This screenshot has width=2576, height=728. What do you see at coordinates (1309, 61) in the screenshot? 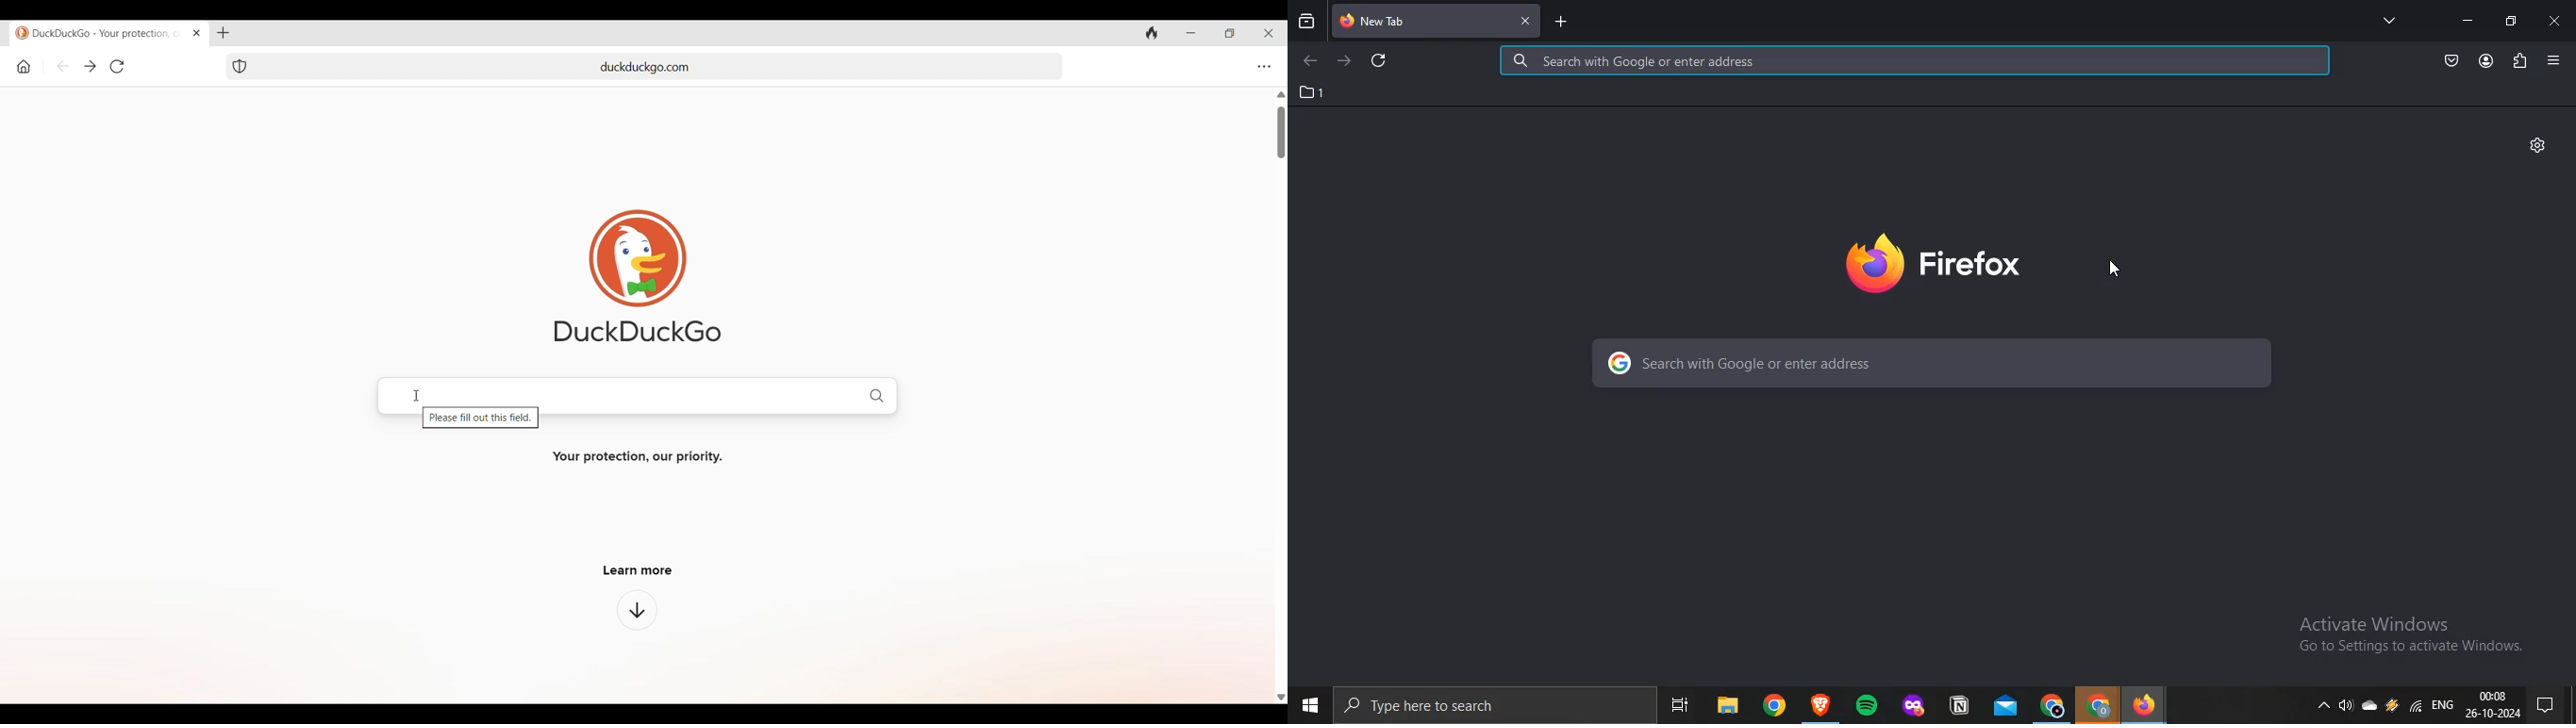
I see `back` at bounding box center [1309, 61].